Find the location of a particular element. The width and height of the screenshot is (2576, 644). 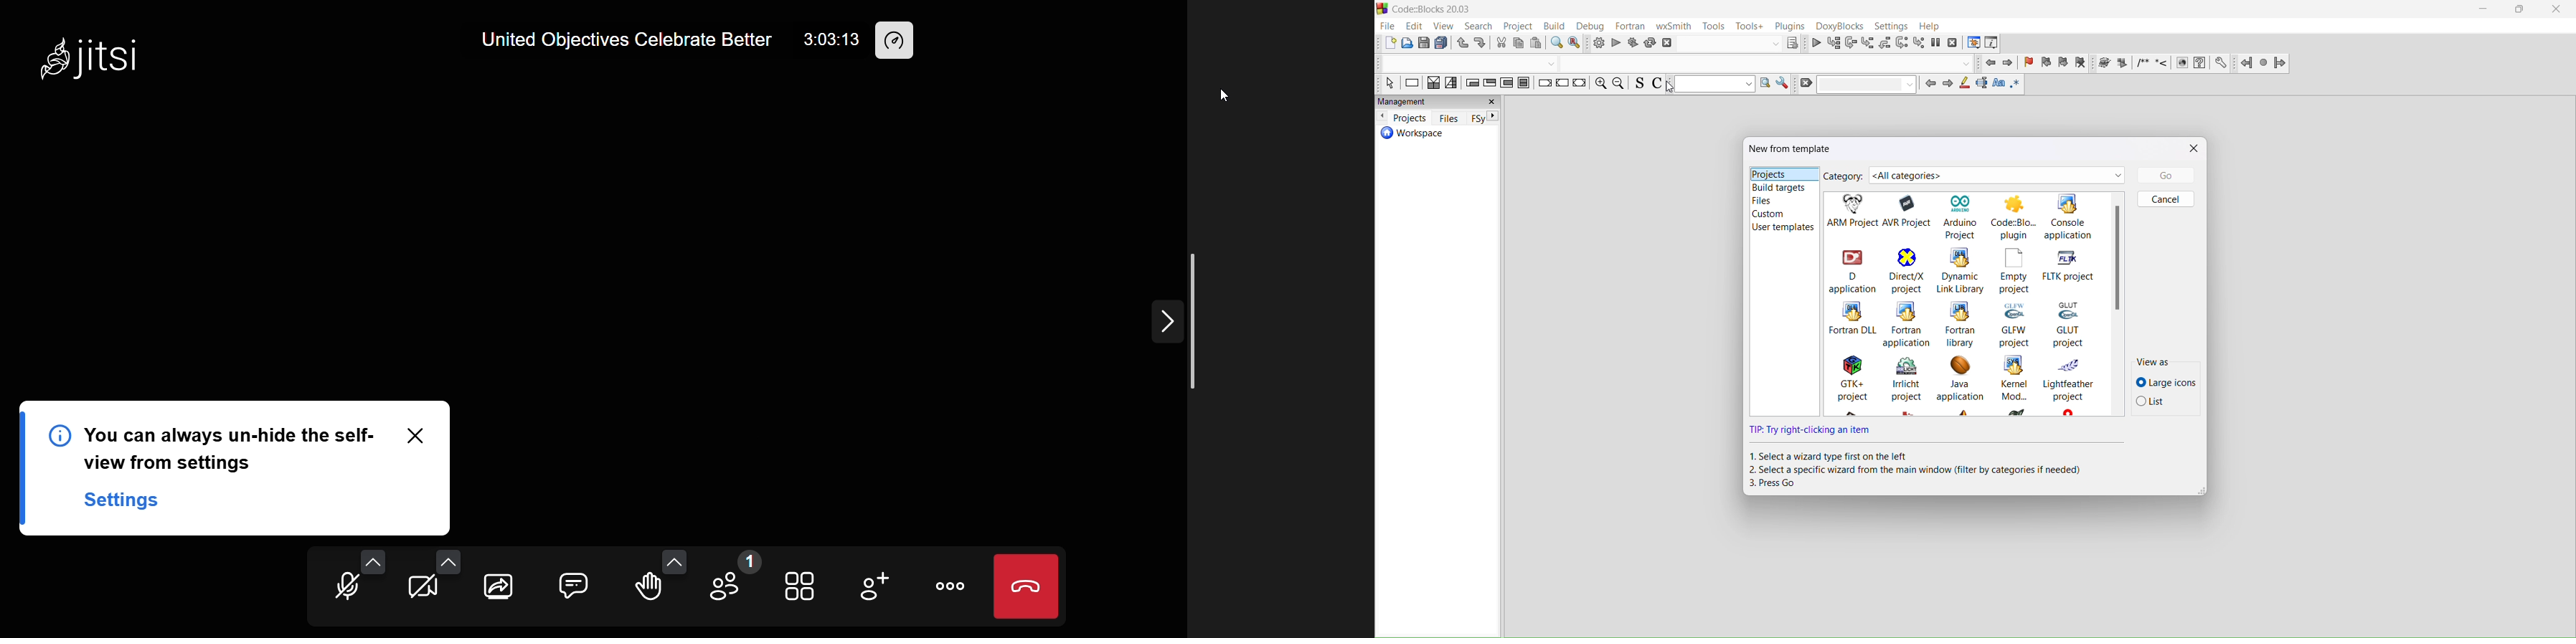

block instruction is located at coordinates (1525, 85).